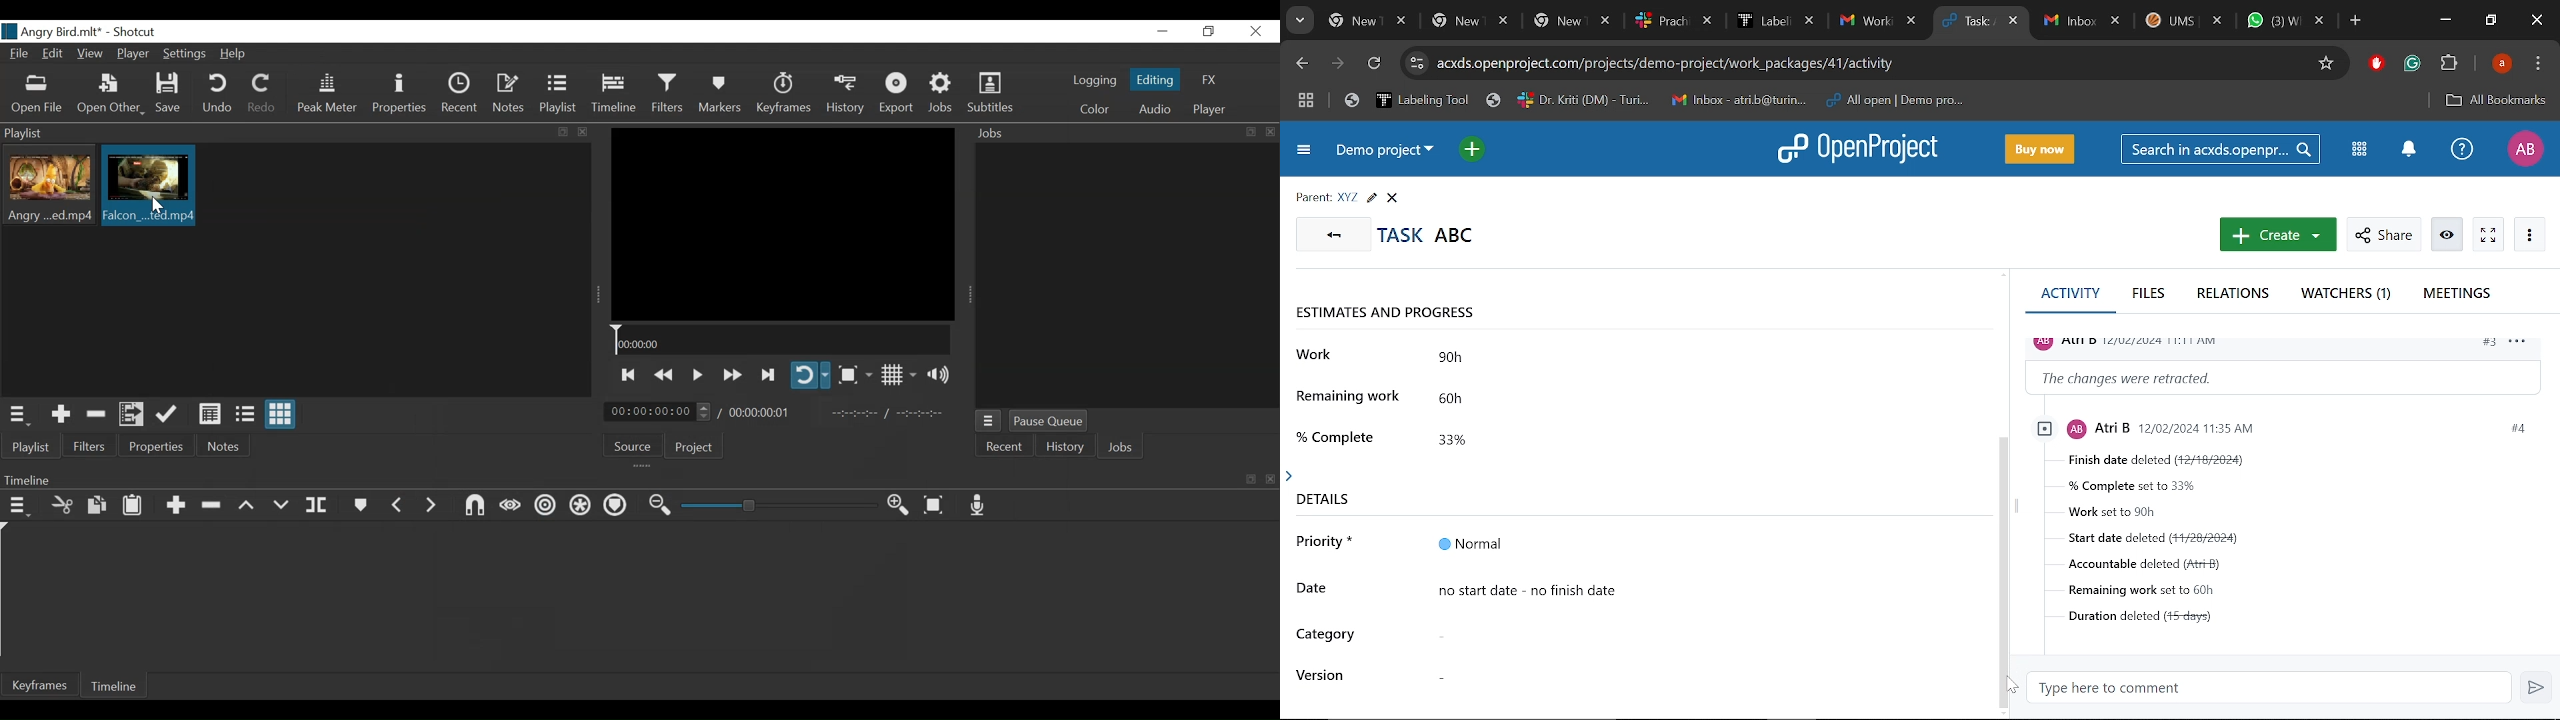 The width and height of the screenshot is (2576, 728). I want to click on GO back, so click(1330, 233).